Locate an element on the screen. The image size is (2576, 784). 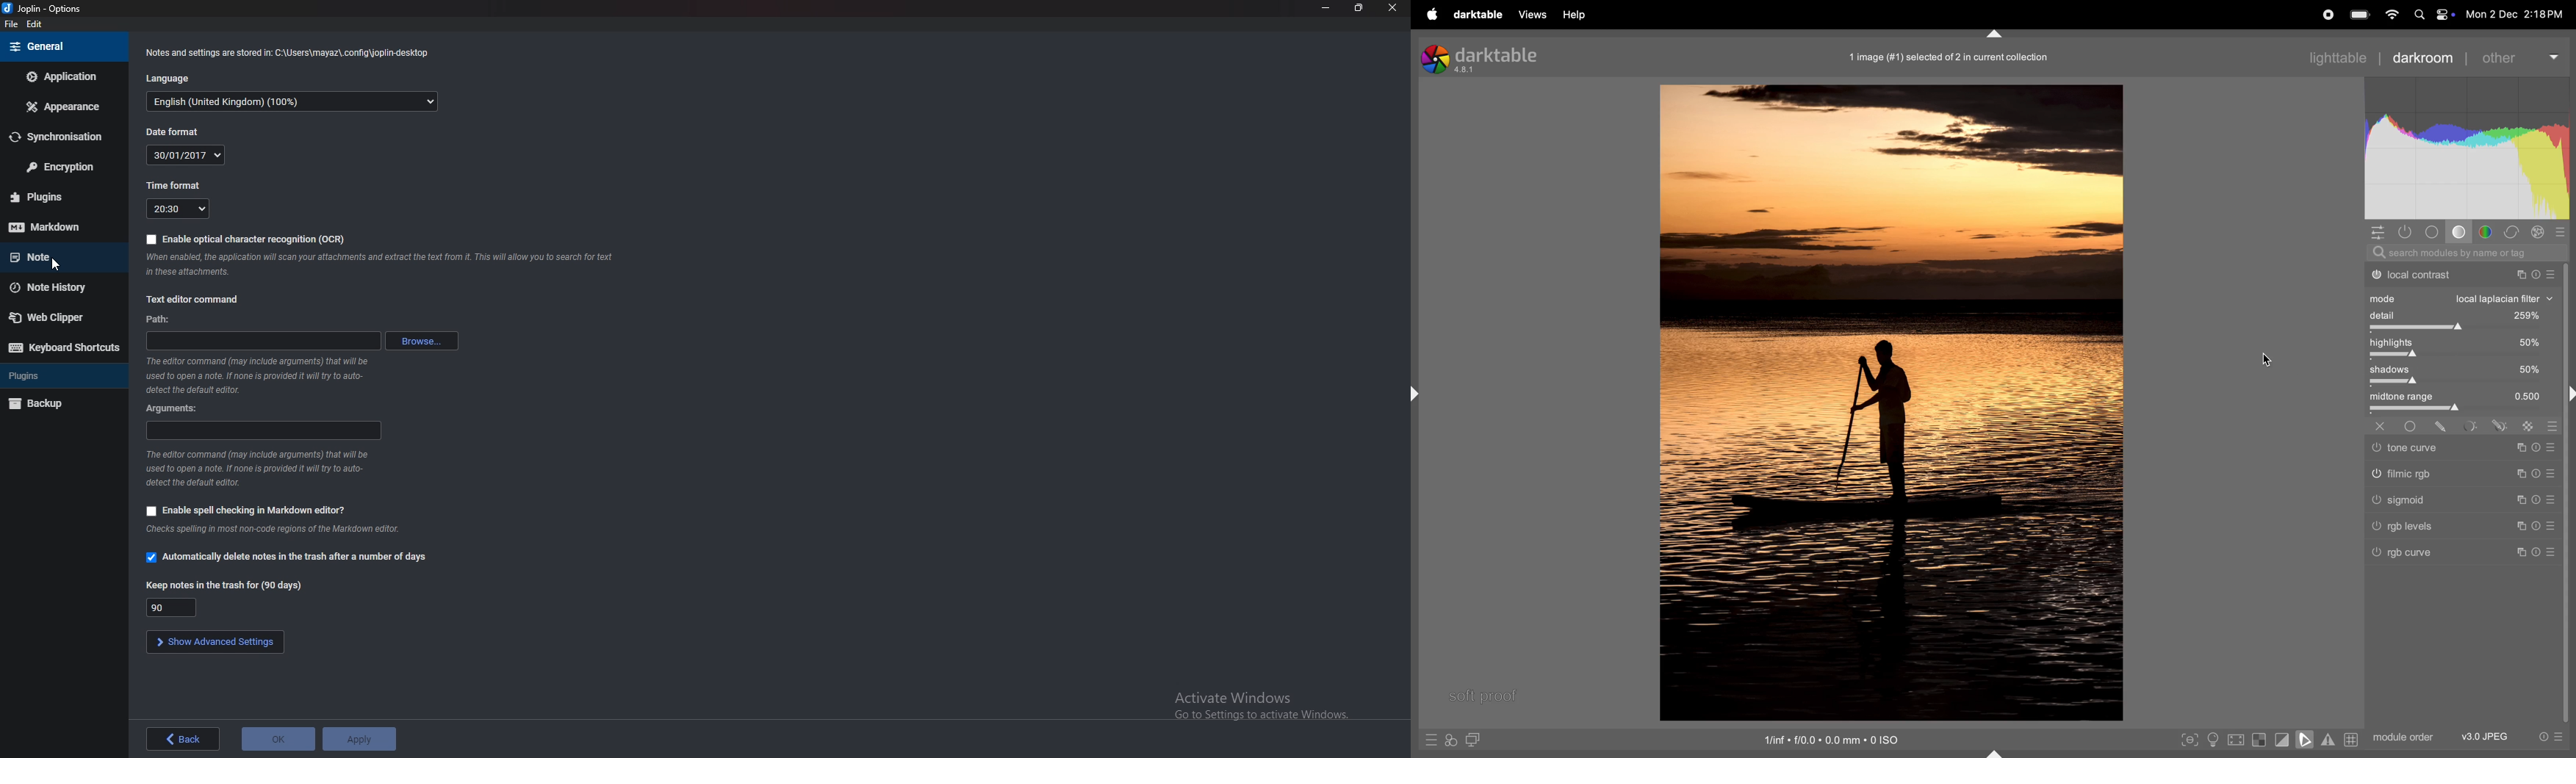
sign is located at coordinates (2553, 428).